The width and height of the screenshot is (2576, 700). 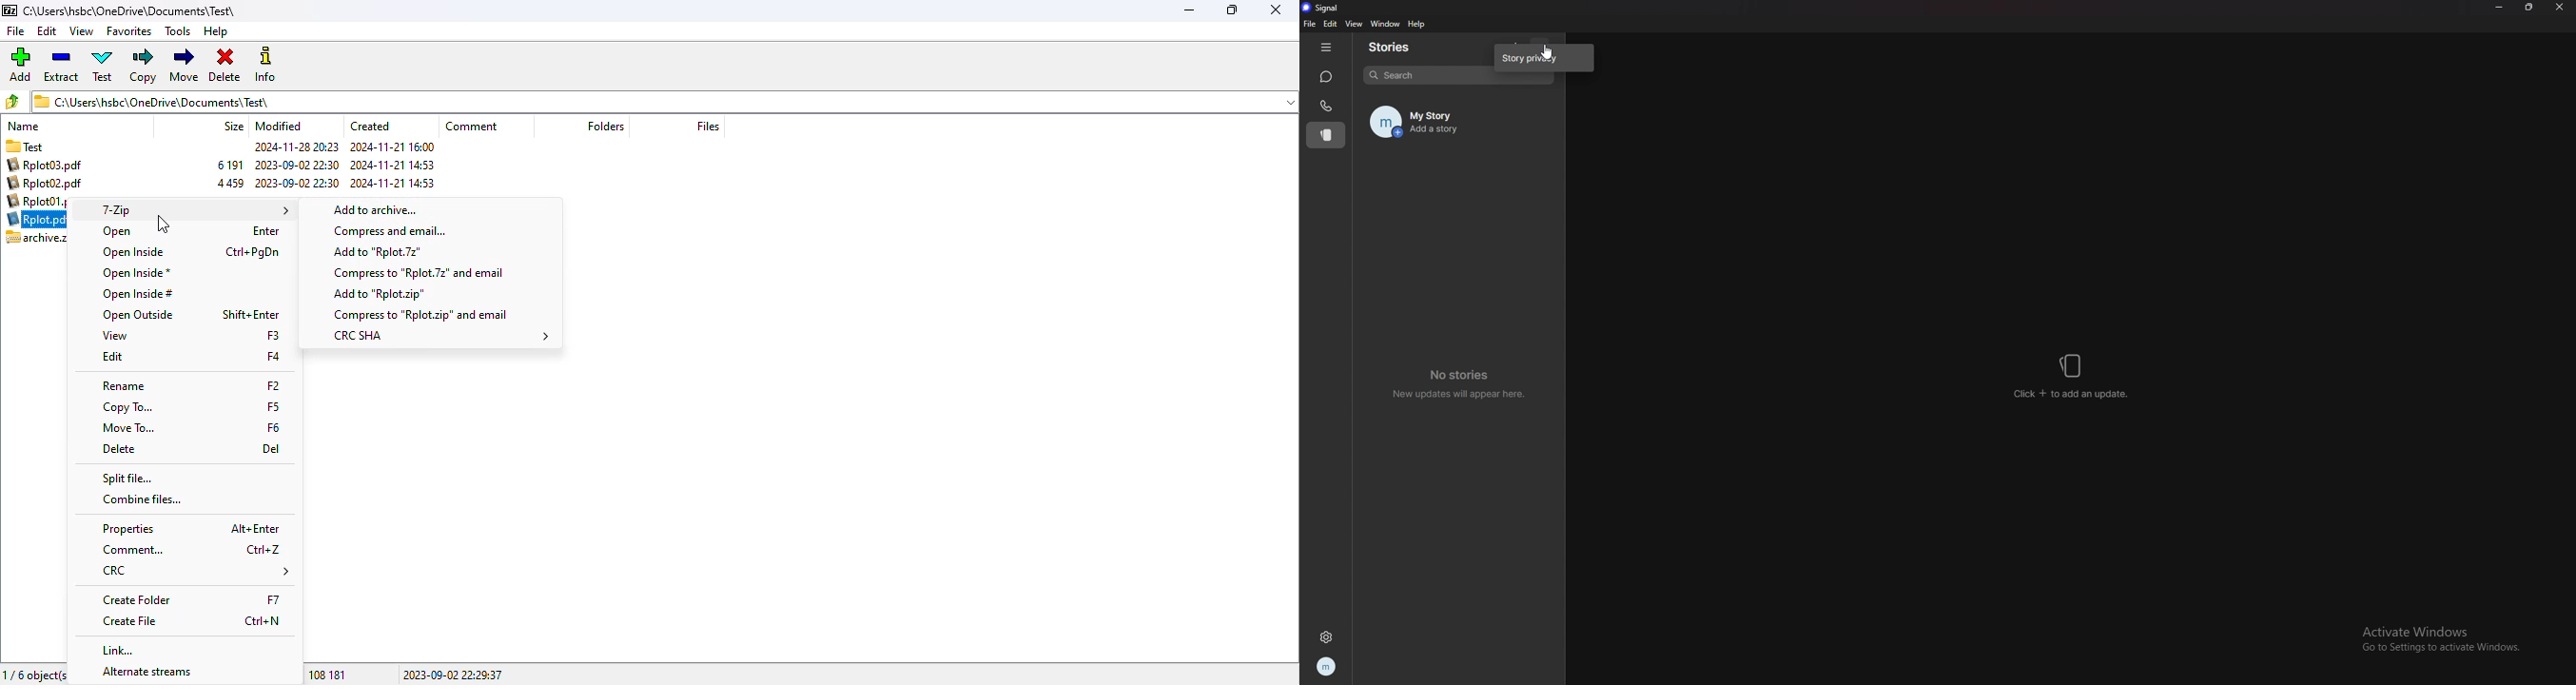 What do you see at coordinates (271, 449) in the screenshot?
I see `shortcut for delete` at bounding box center [271, 449].